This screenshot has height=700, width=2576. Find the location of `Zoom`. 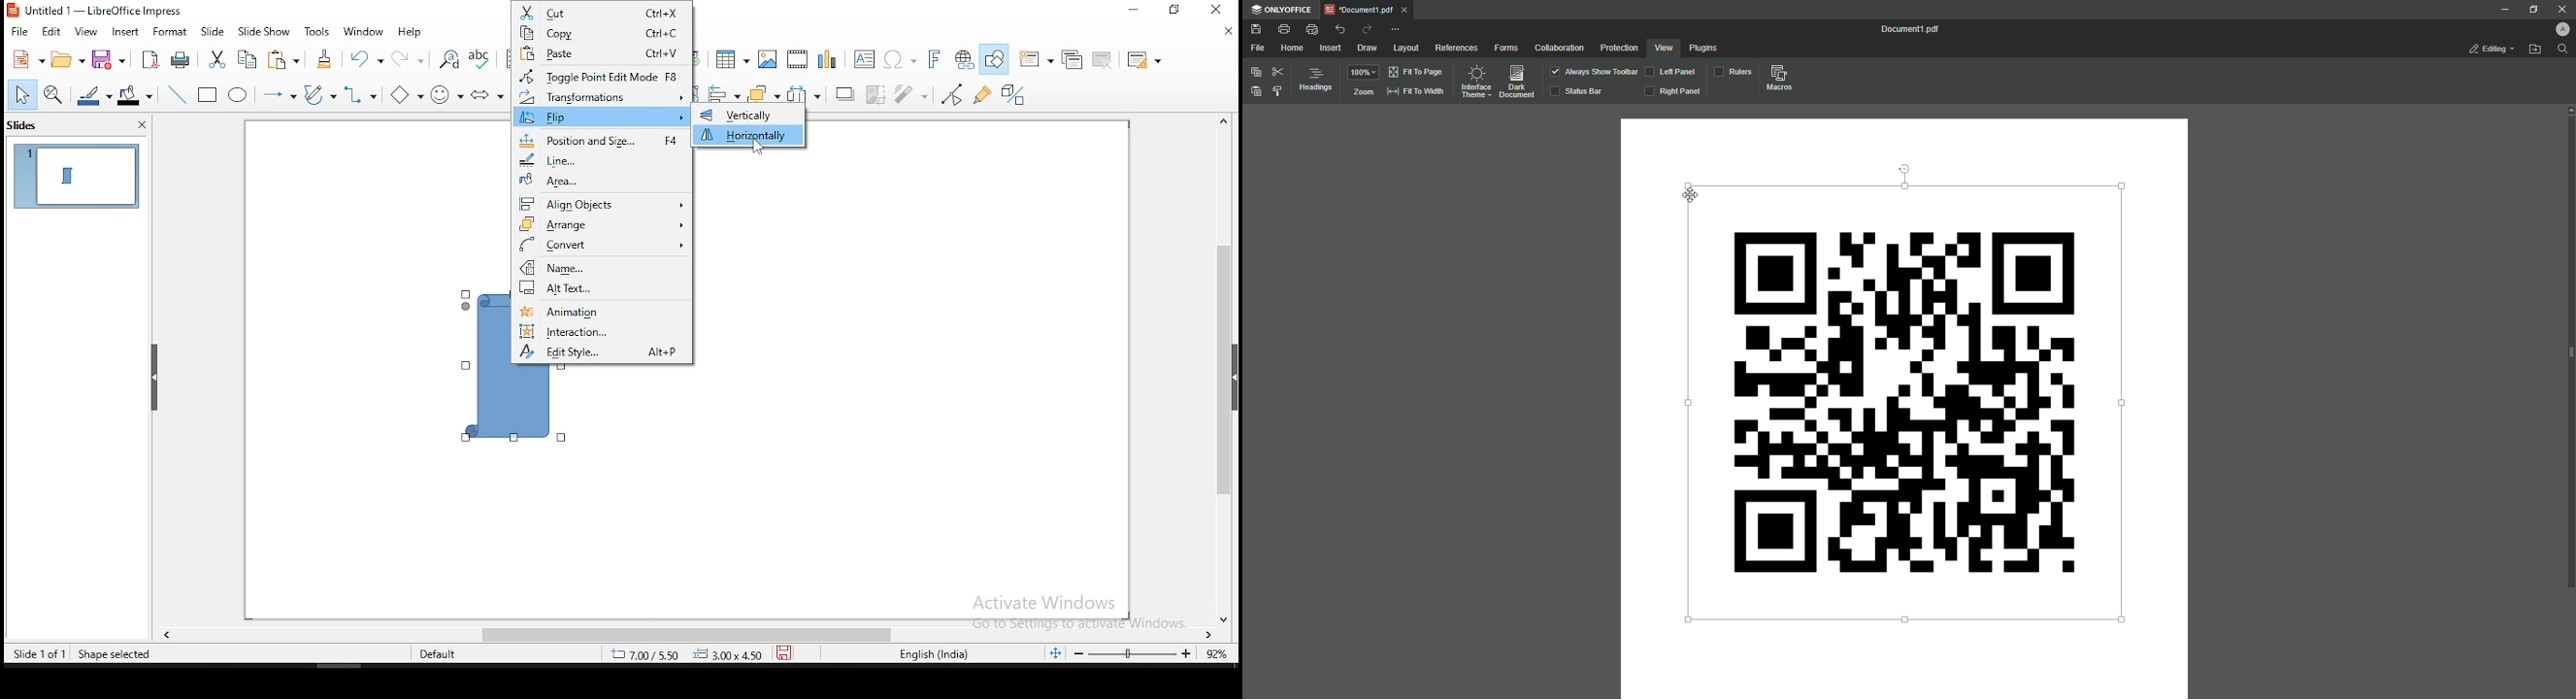

Zoom is located at coordinates (1363, 92).